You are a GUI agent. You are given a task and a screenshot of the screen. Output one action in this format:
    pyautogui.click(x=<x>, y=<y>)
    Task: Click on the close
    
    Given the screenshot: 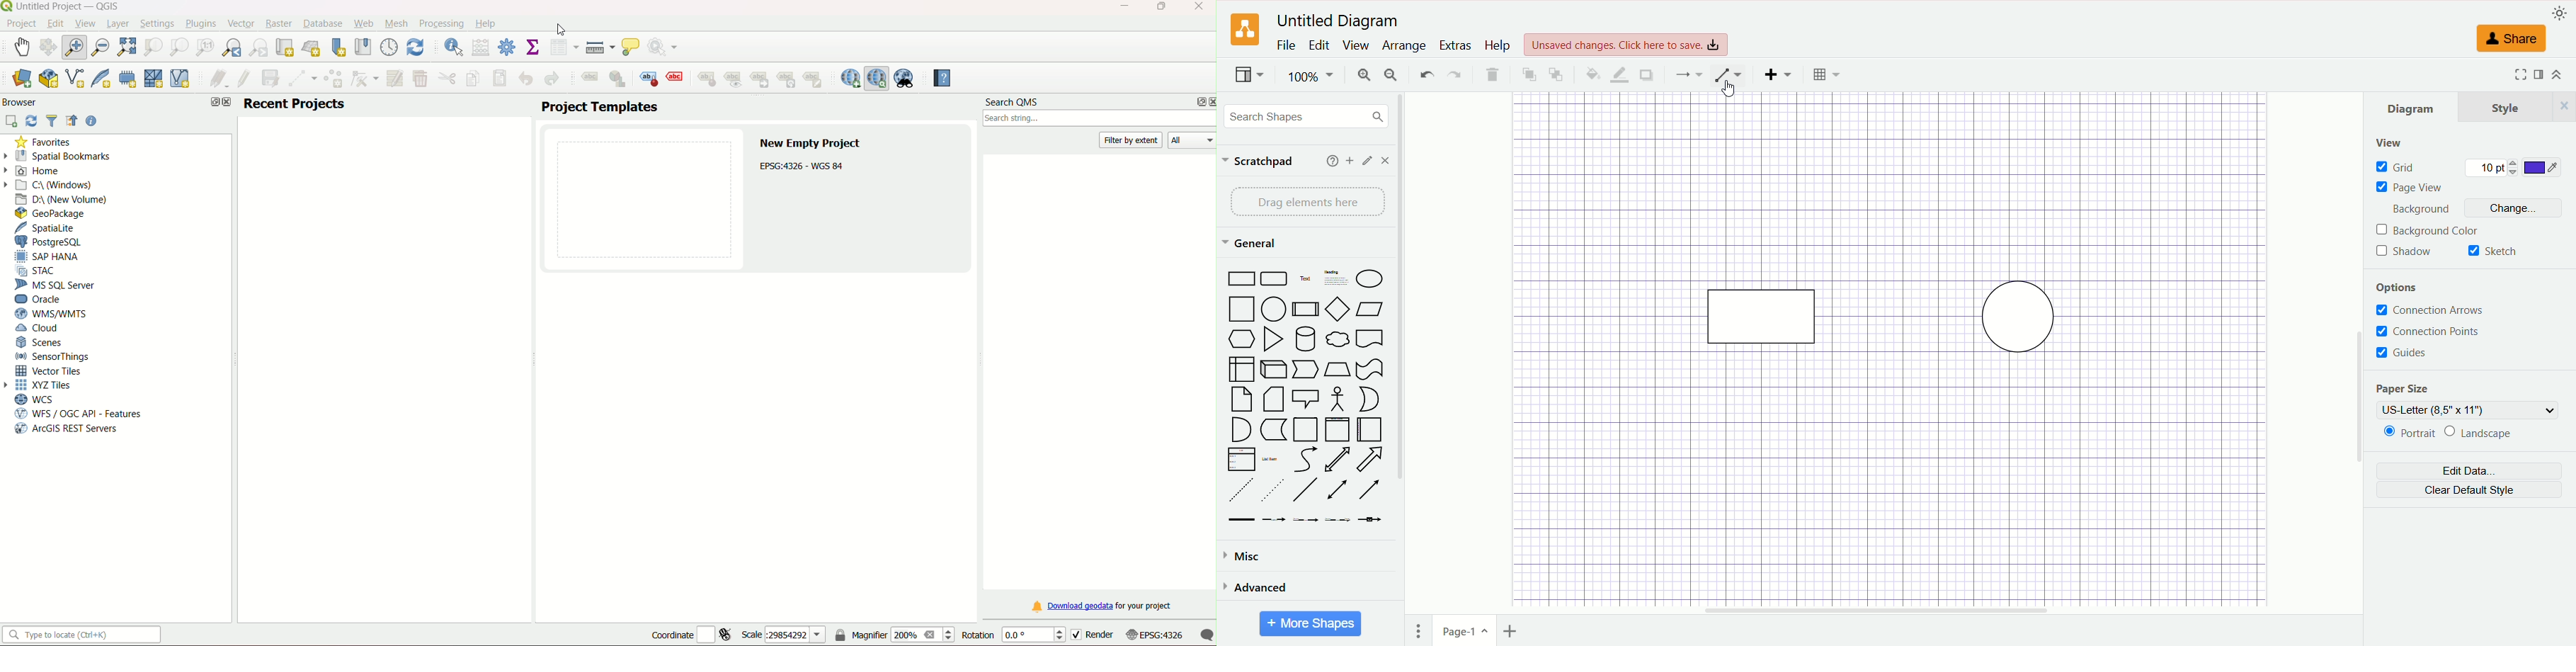 What is the action you would take?
    pyautogui.click(x=1386, y=160)
    